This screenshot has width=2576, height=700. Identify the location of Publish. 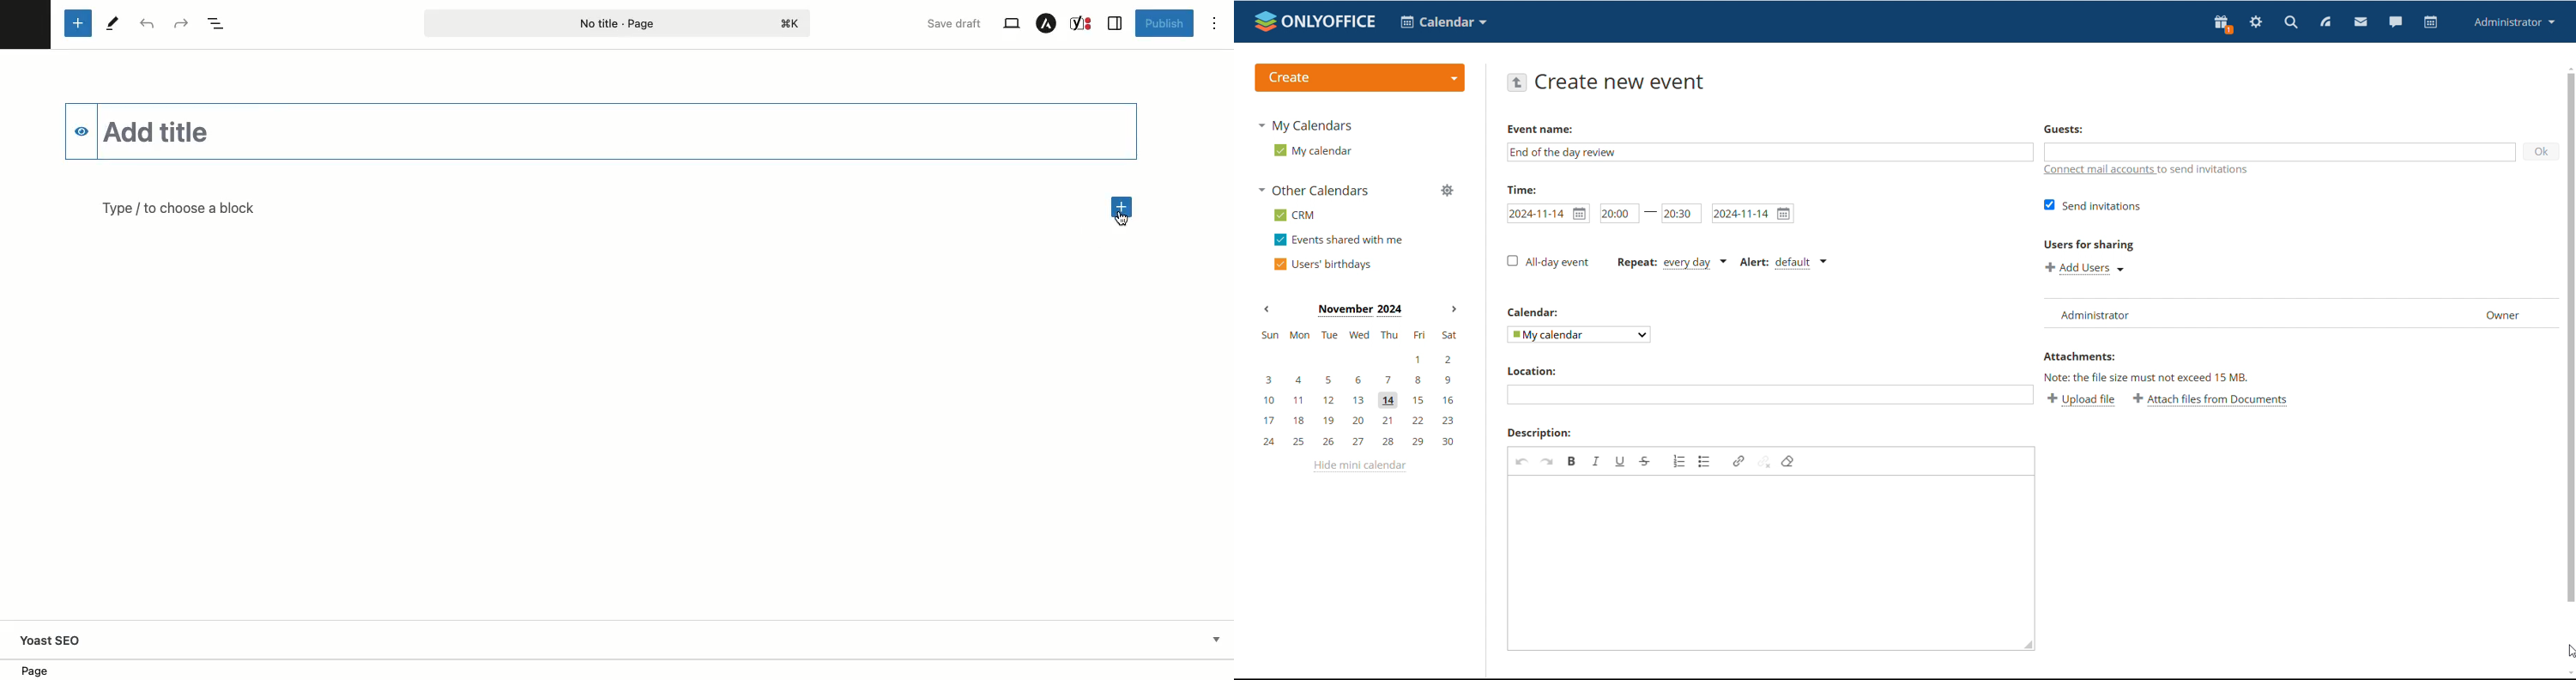
(1164, 25).